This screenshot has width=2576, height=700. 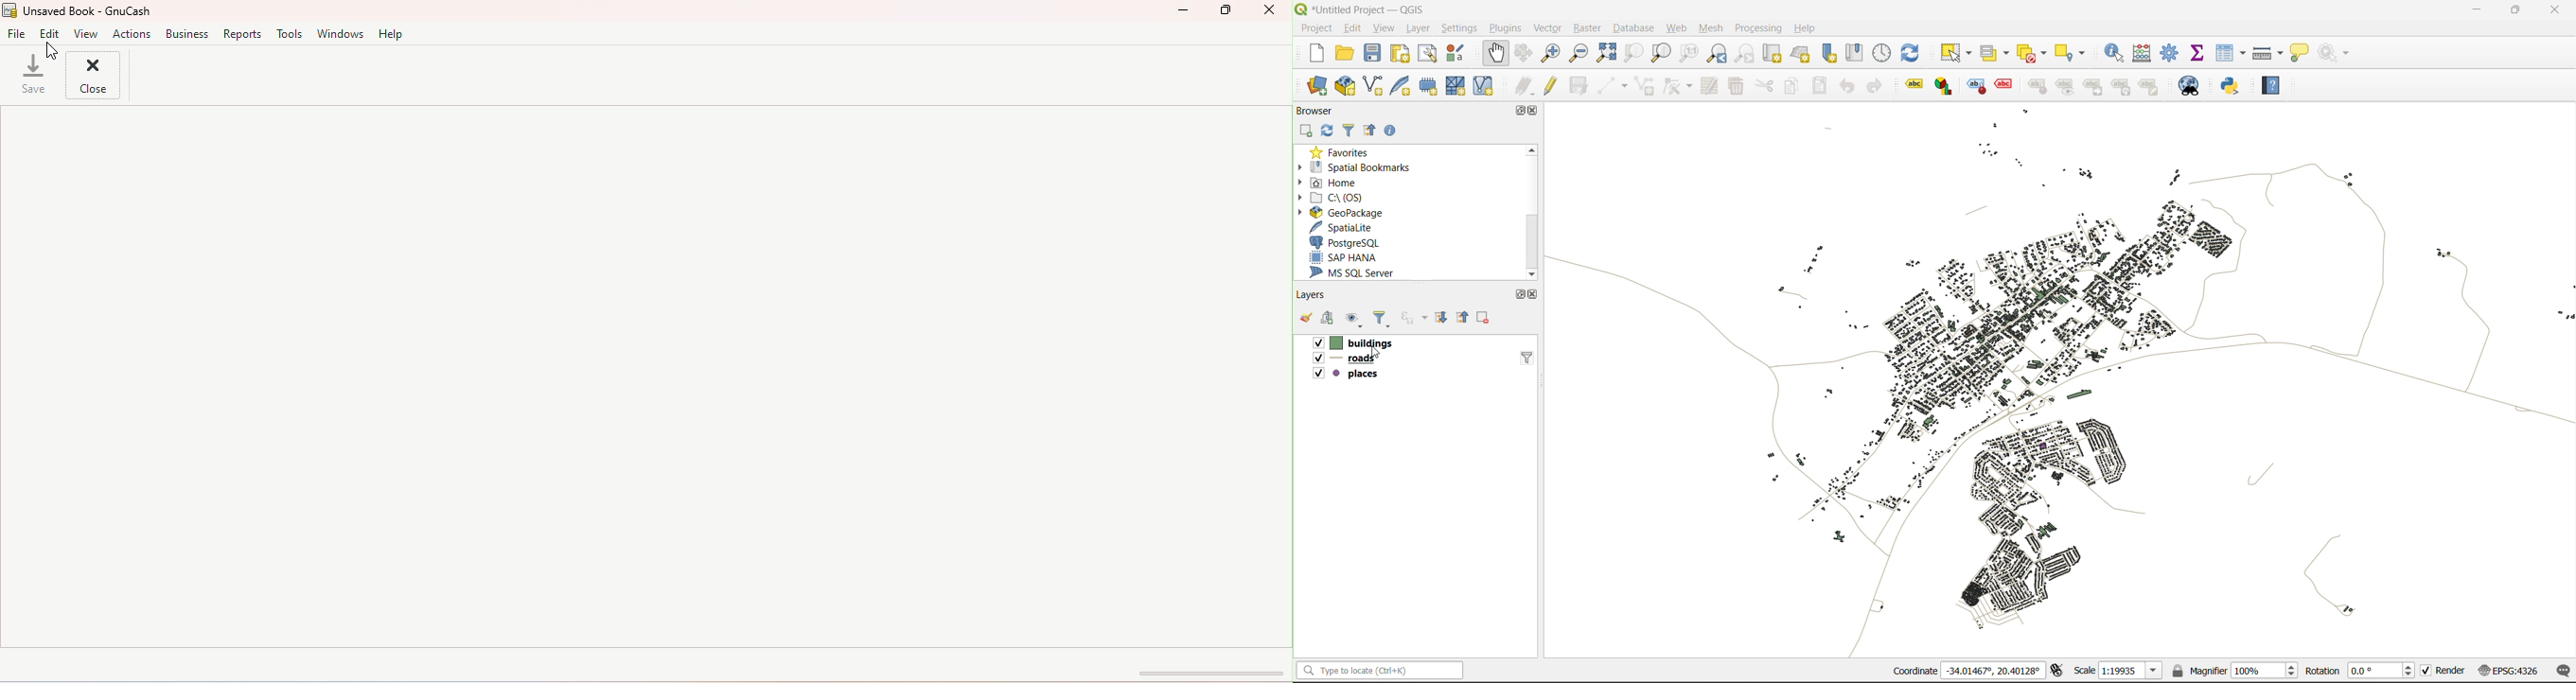 What do you see at coordinates (1362, 168) in the screenshot?
I see `spatial bookmarks` at bounding box center [1362, 168].